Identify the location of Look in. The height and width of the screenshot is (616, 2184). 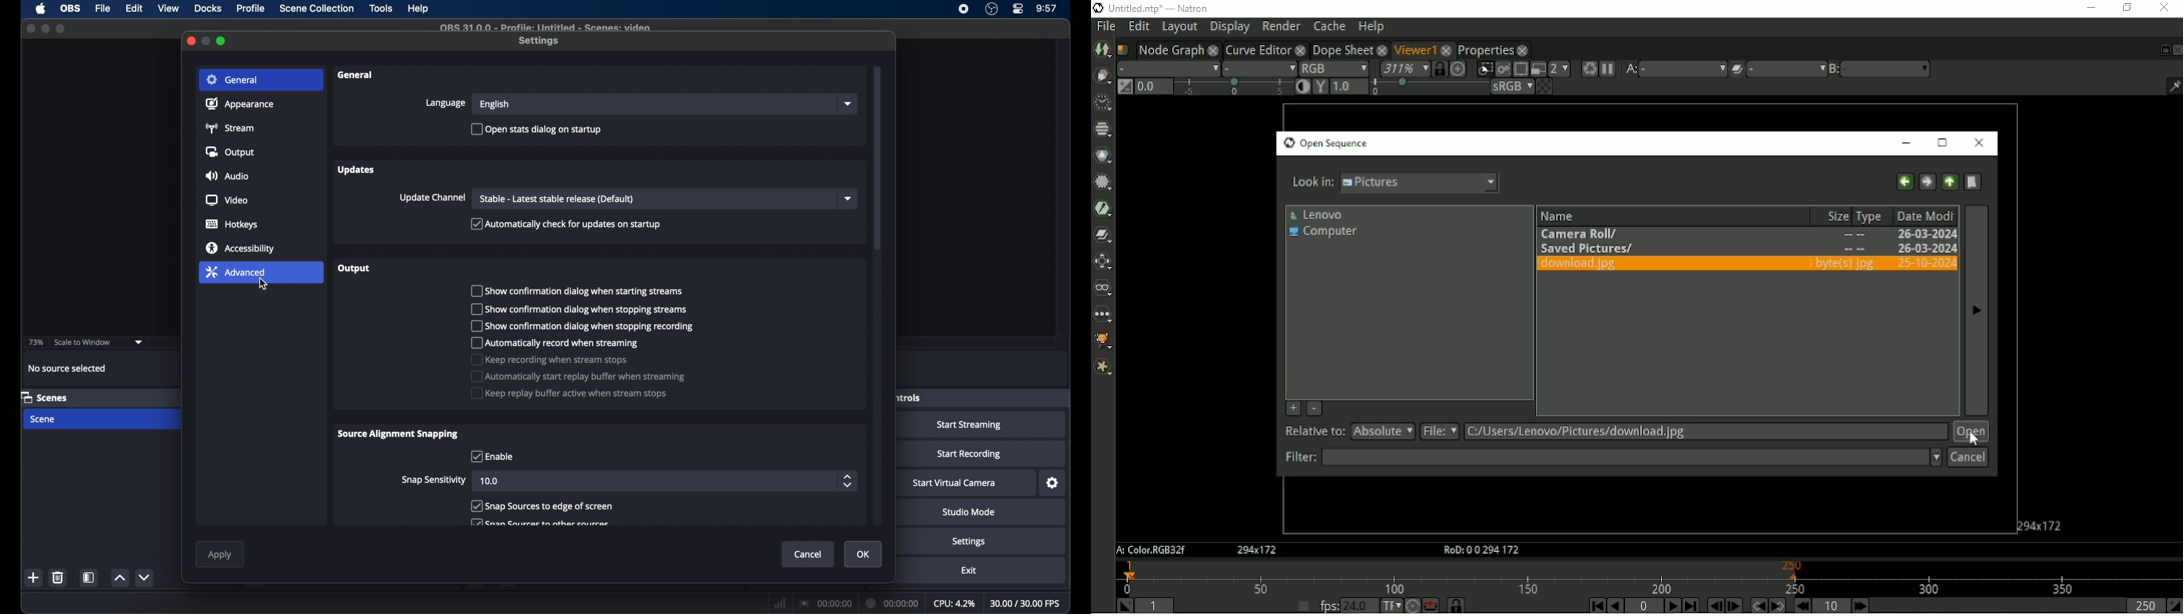
(1312, 184).